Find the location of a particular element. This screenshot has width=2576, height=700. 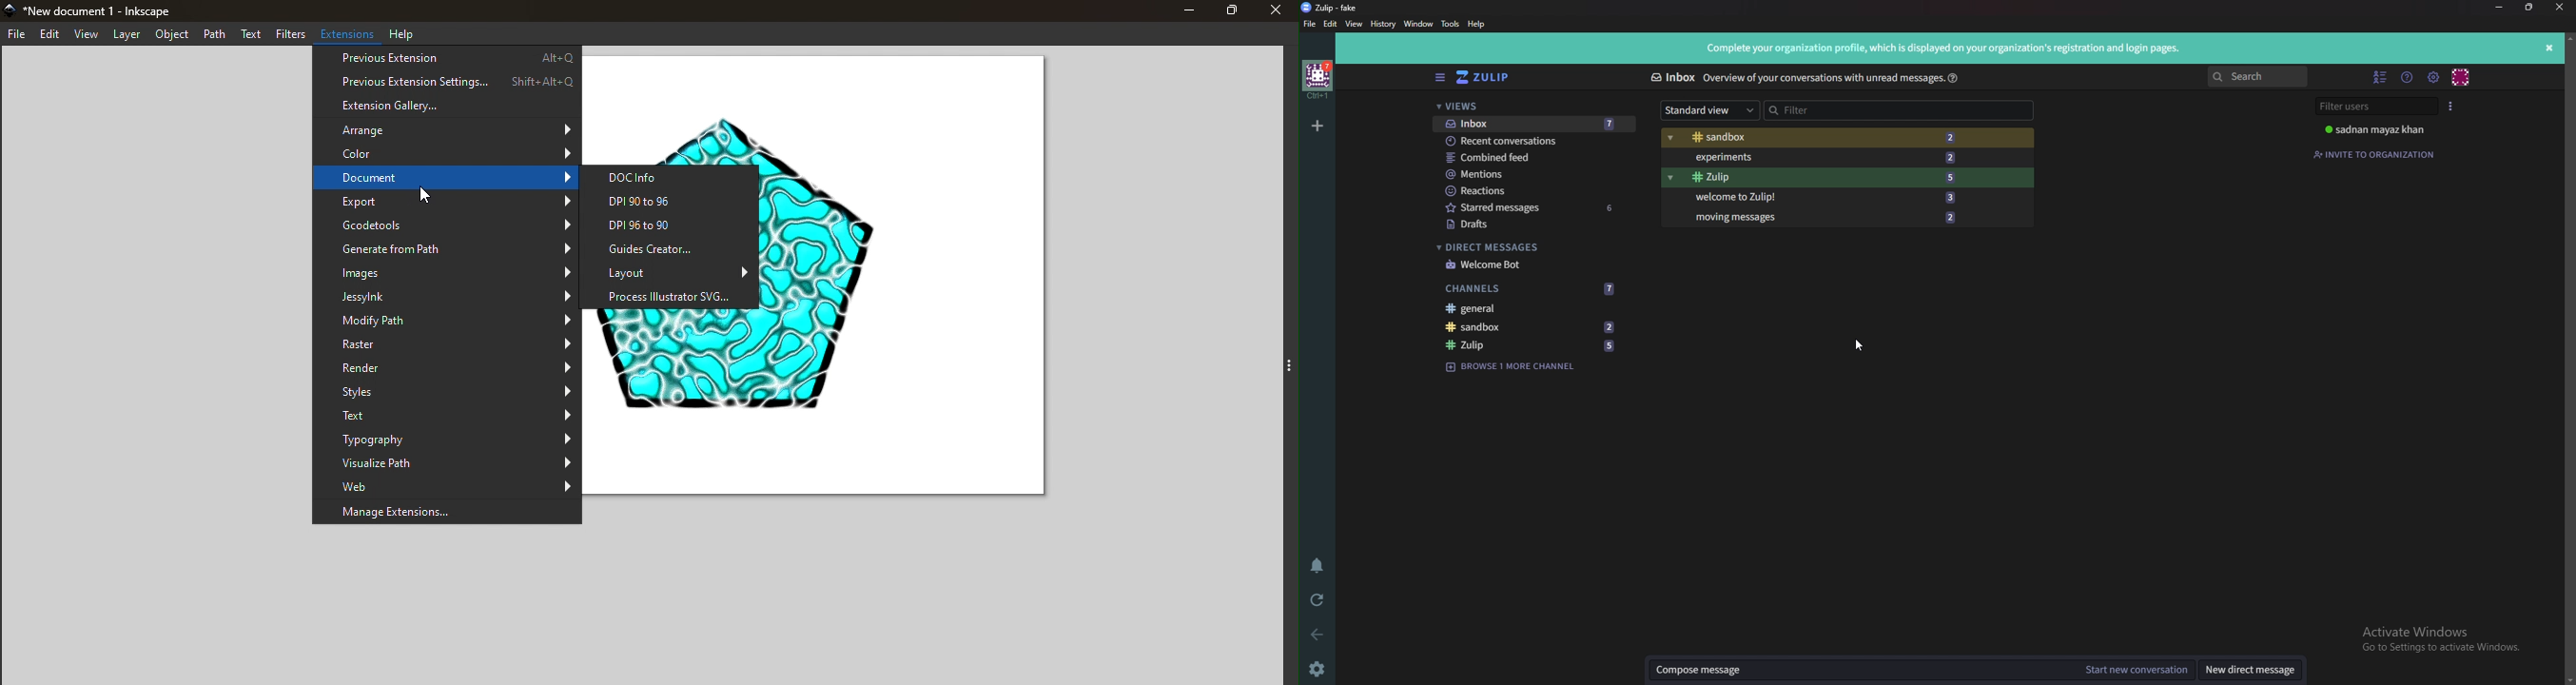

Add organization is located at coordinates (1317, 126).